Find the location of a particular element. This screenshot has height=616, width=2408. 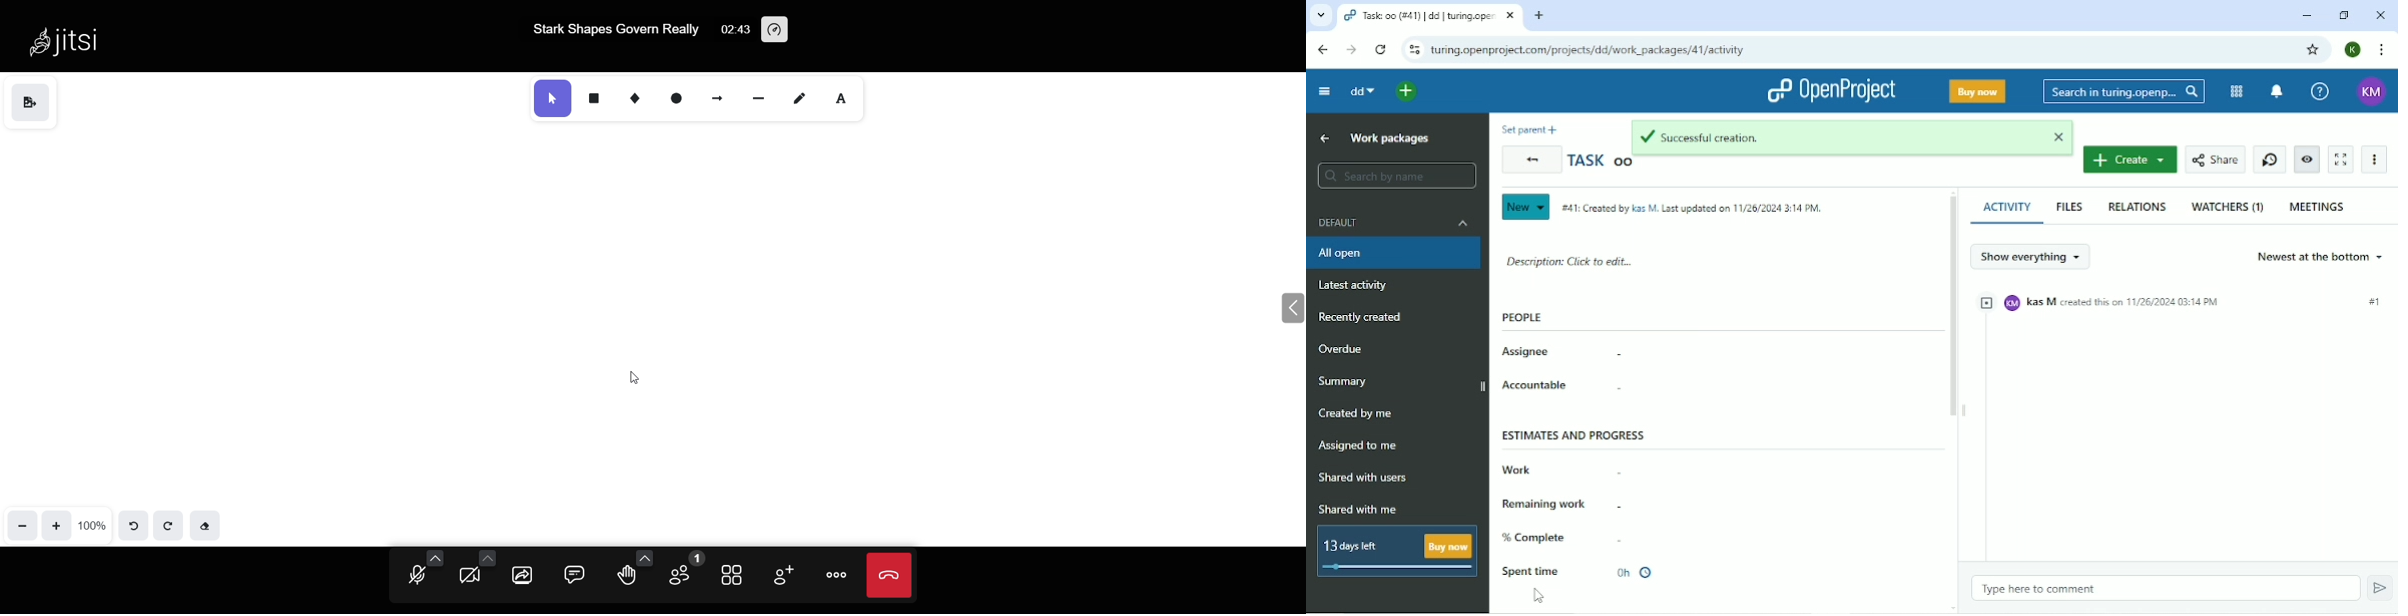

draw is located at coordinates (800, 99).